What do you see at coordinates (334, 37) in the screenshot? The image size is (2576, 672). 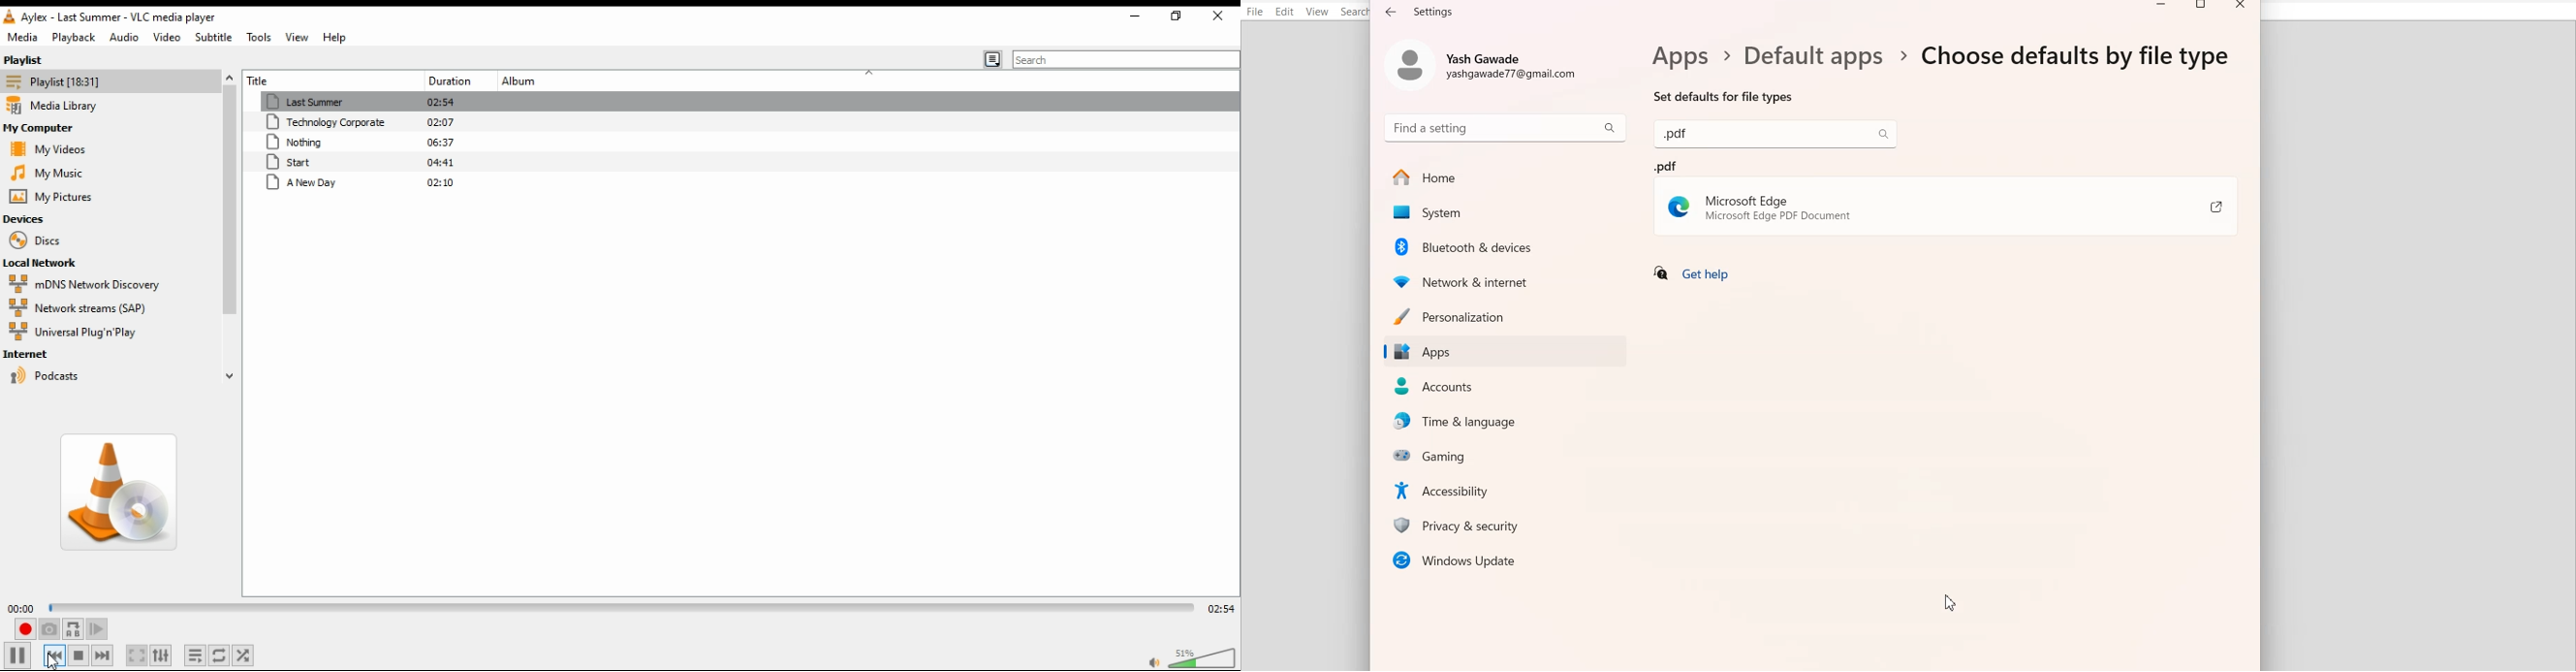 I see `help` at bounding box center [334, 37].